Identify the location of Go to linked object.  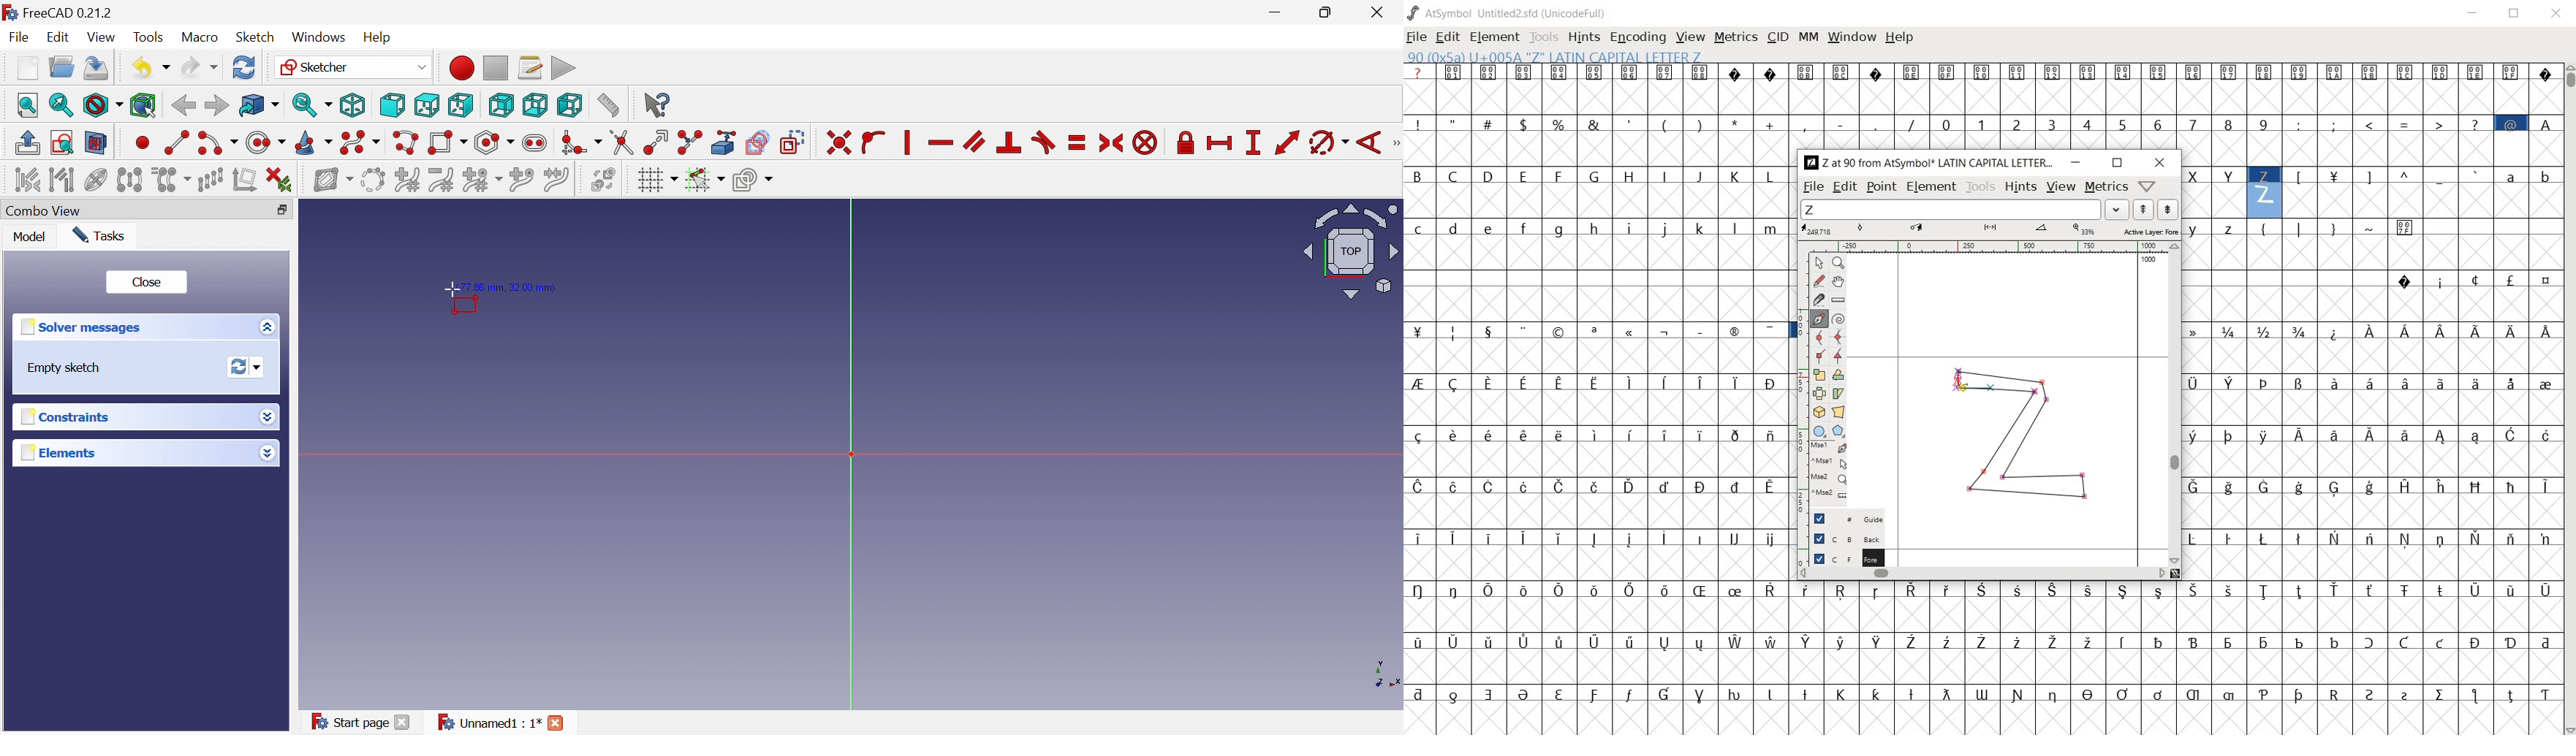
(259, 106).